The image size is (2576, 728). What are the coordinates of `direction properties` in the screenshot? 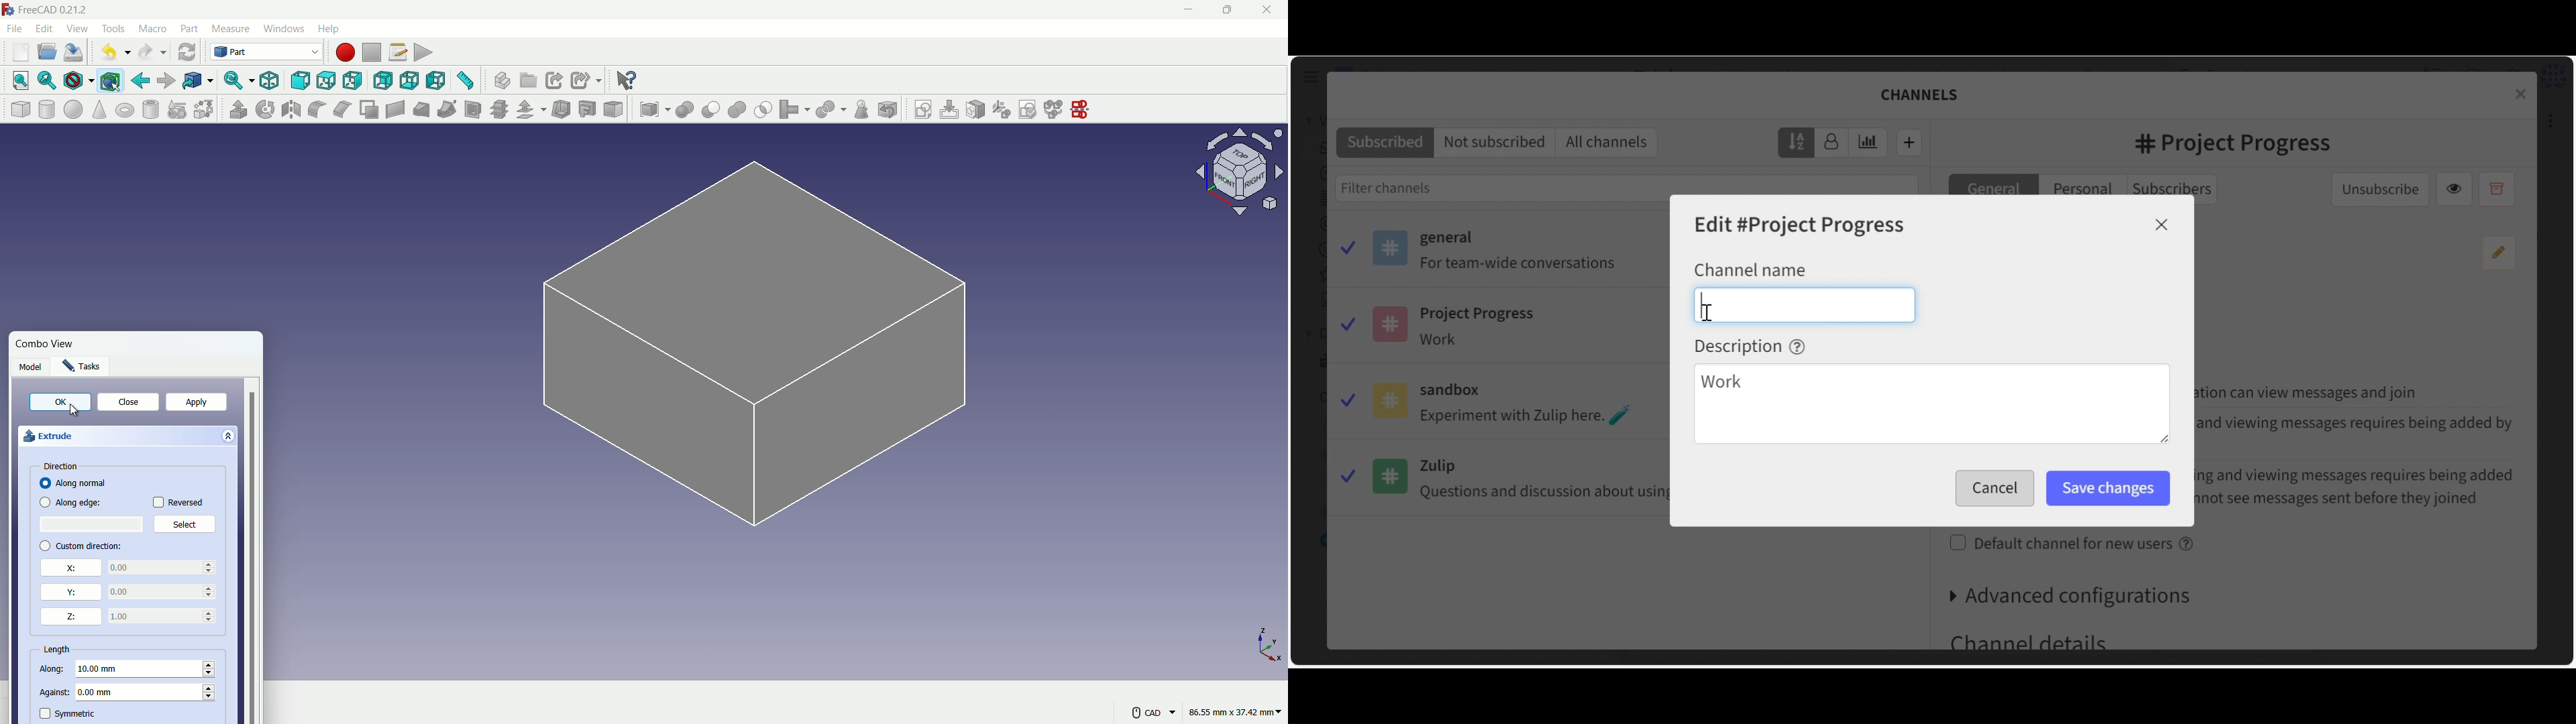 It's located at (67, 467).